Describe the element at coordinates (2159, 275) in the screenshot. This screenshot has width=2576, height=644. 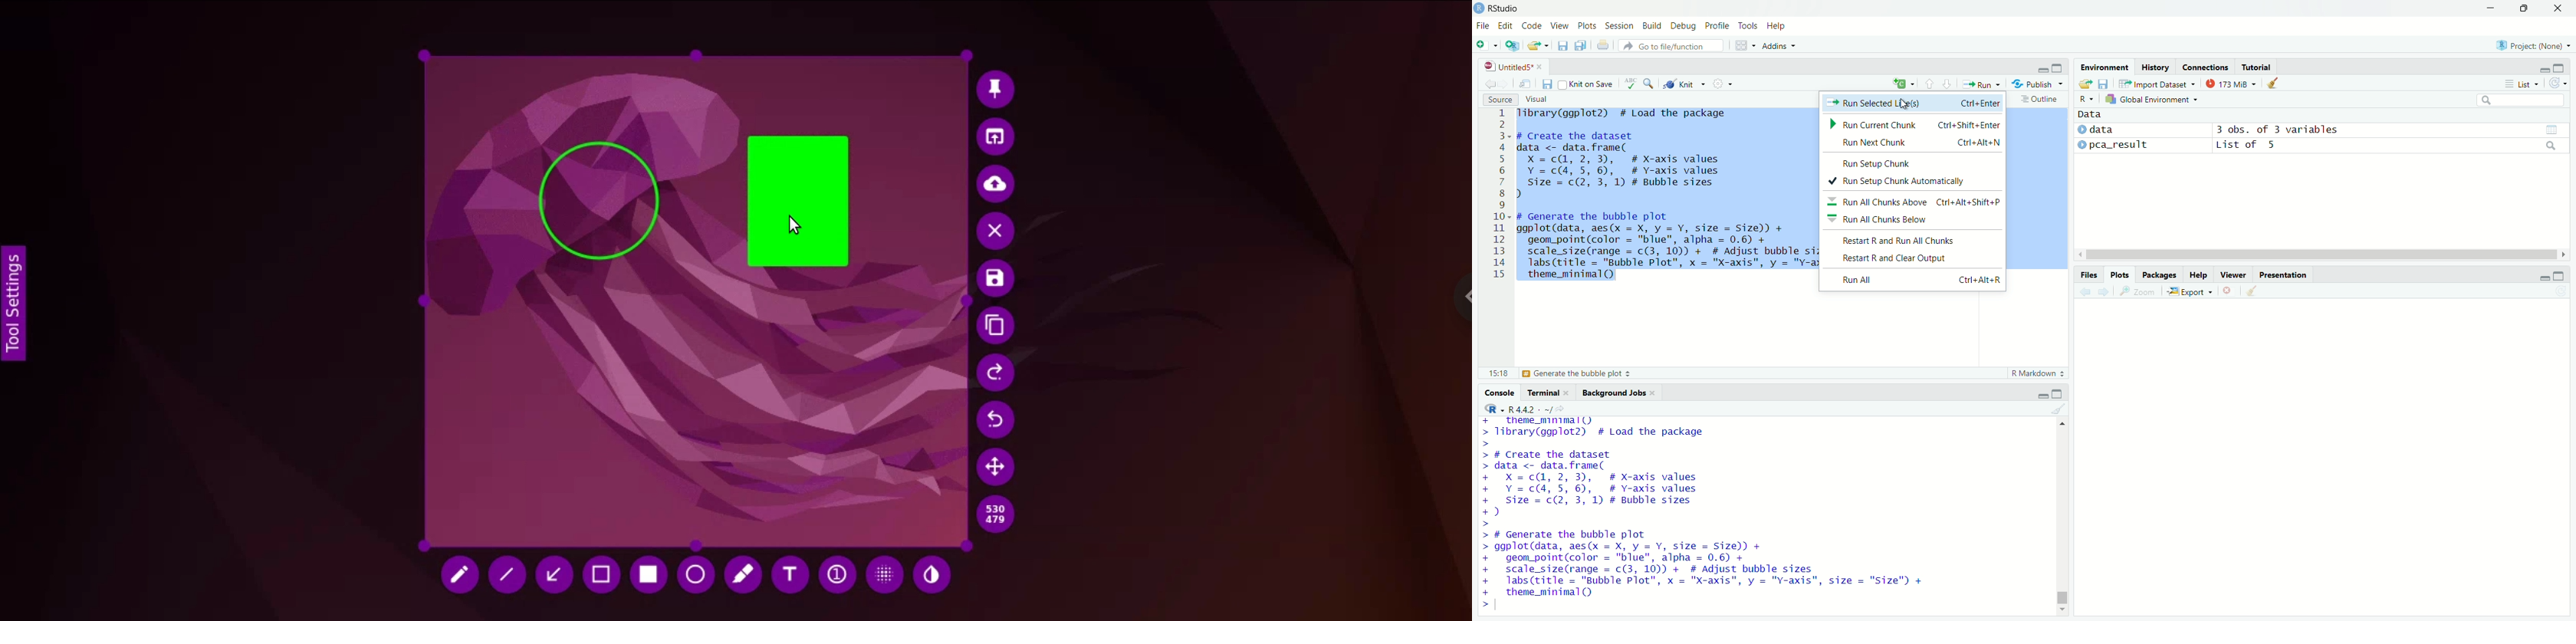
I see `packages` at that location.